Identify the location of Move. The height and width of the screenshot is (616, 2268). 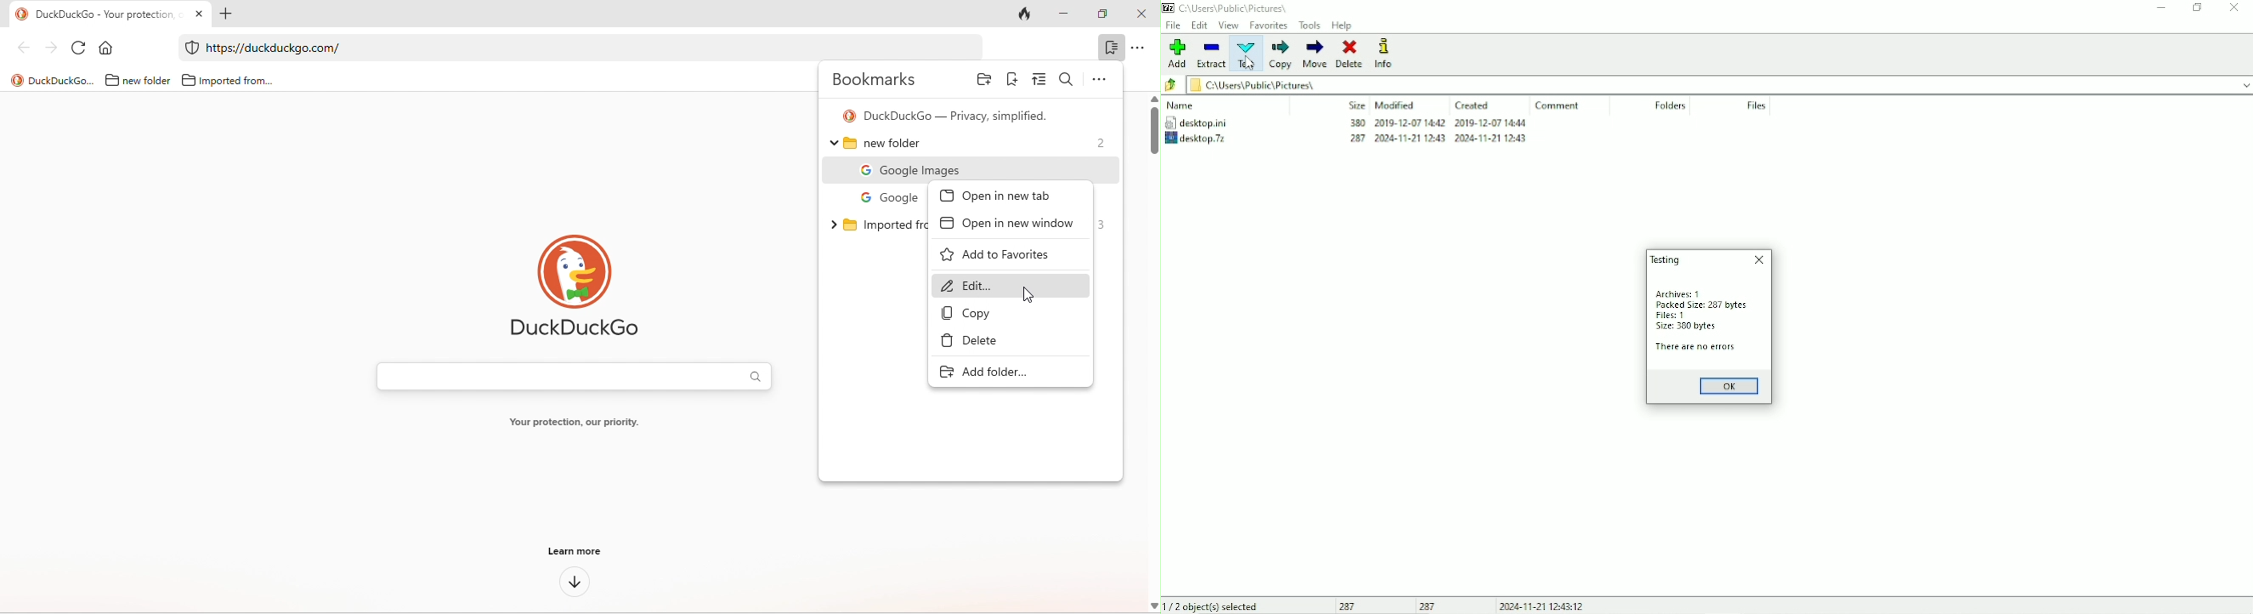
(1315, 53).